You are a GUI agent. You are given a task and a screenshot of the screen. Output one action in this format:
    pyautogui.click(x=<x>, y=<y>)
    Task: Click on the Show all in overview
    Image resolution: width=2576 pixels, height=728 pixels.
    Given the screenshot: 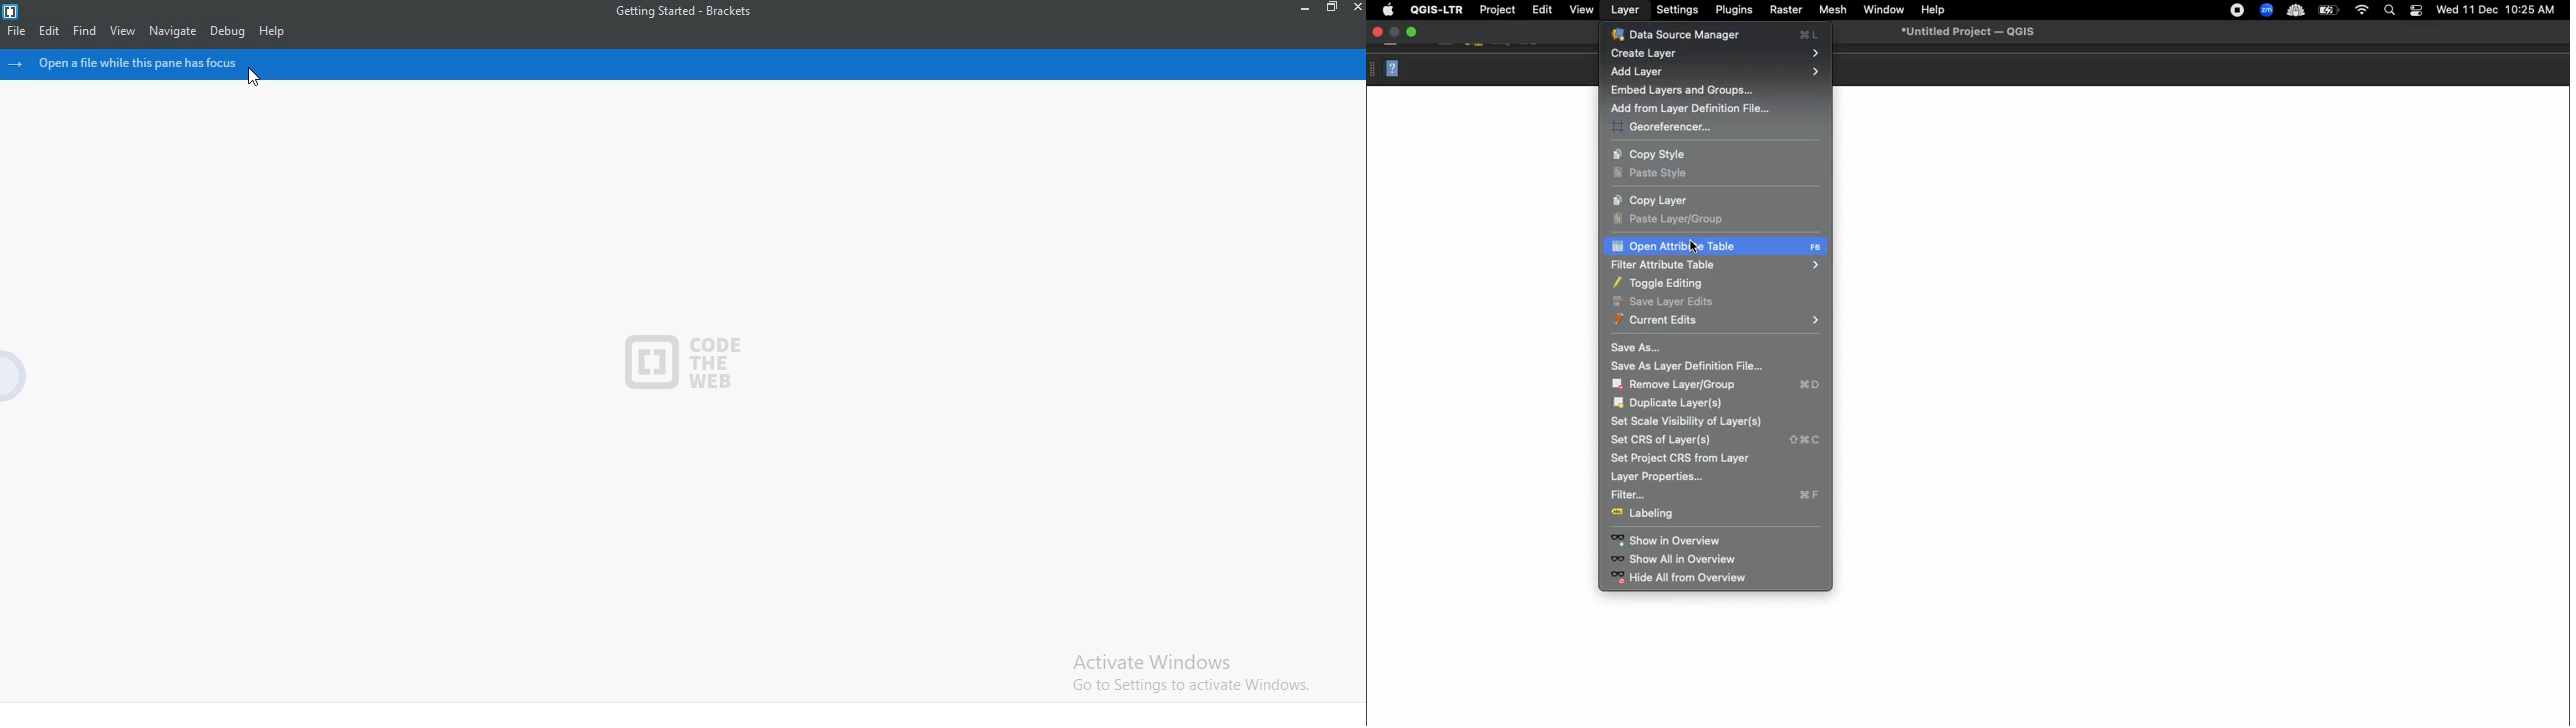 What is the action you would take?
    pyautogui.click(x=1676, y=560)
    